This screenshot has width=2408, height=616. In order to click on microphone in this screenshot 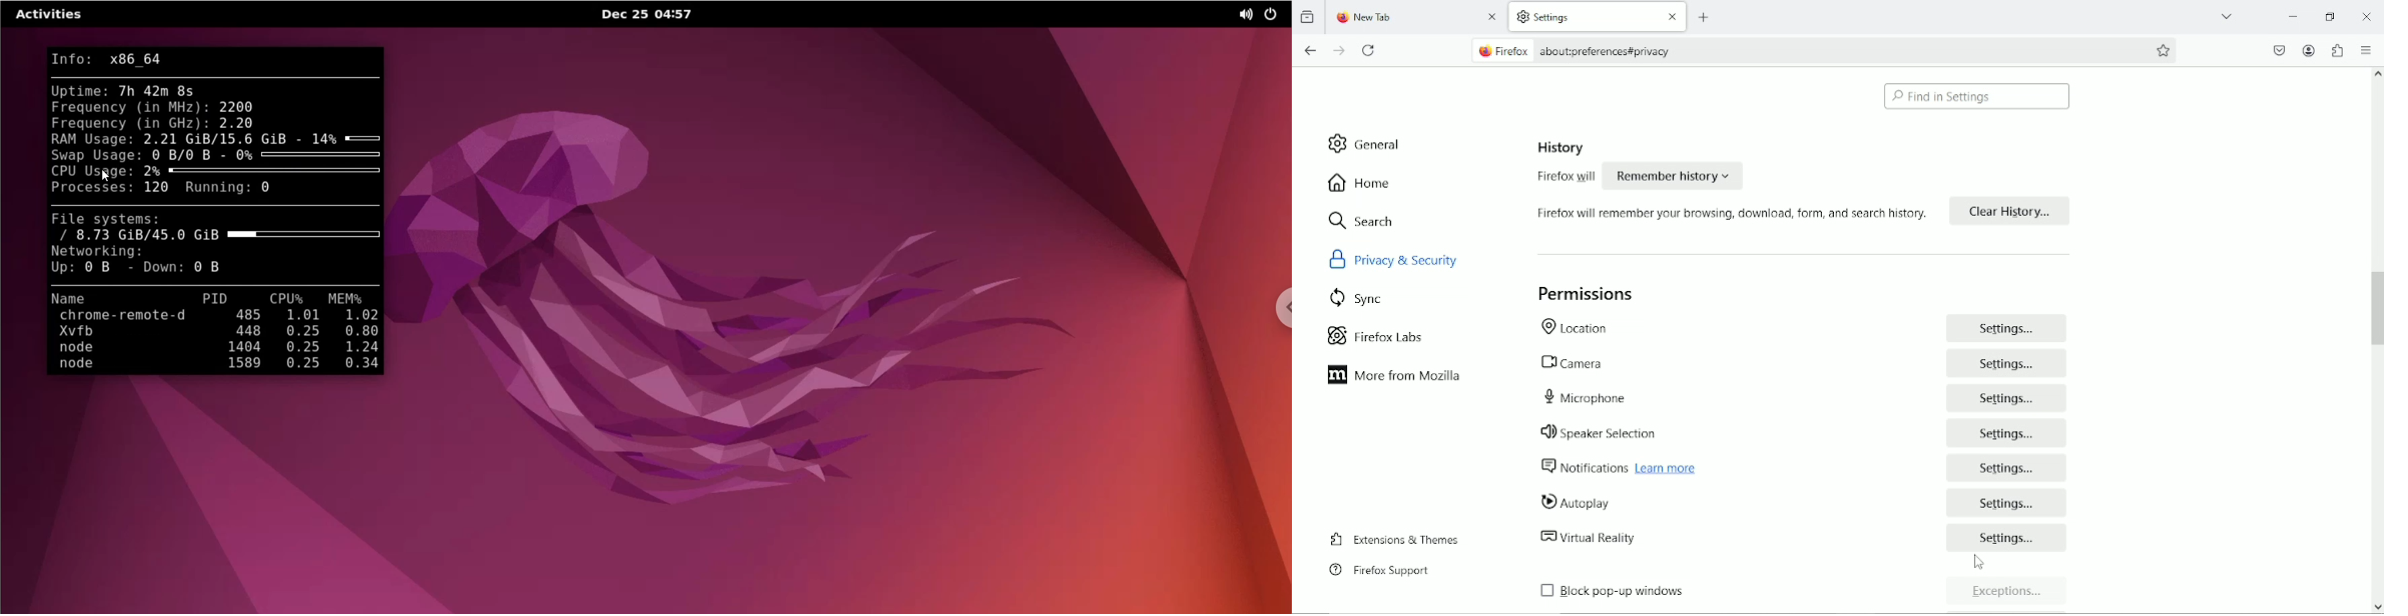, I will do `click(1685, 396)`.